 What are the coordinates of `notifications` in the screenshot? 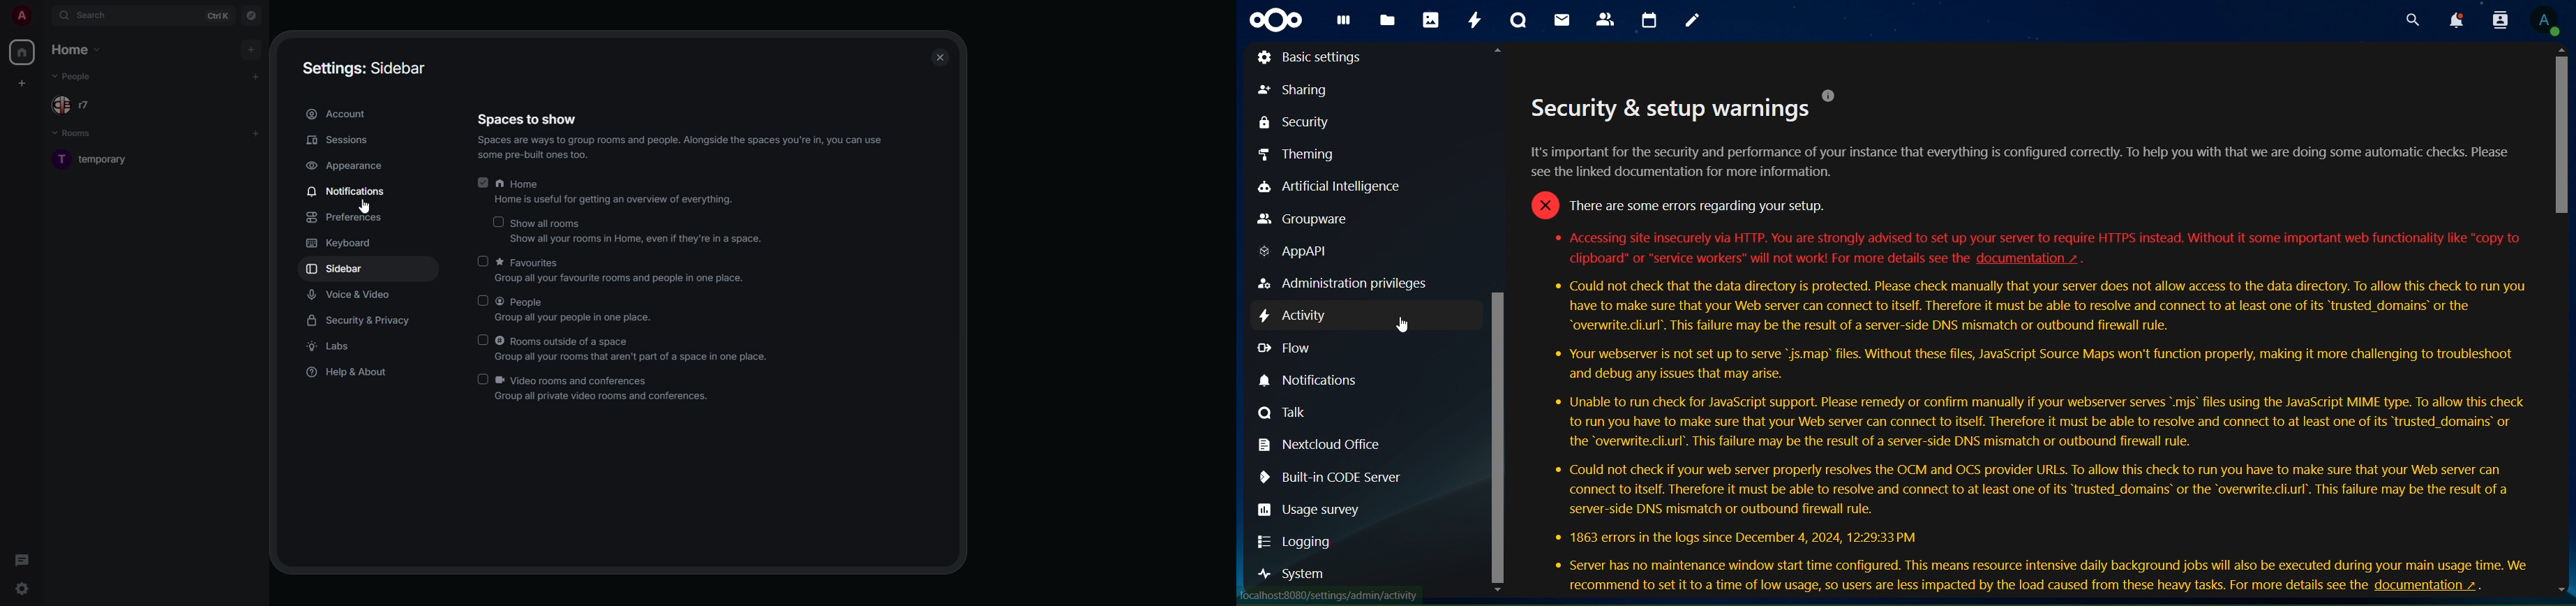 It's located at (2453, 20).